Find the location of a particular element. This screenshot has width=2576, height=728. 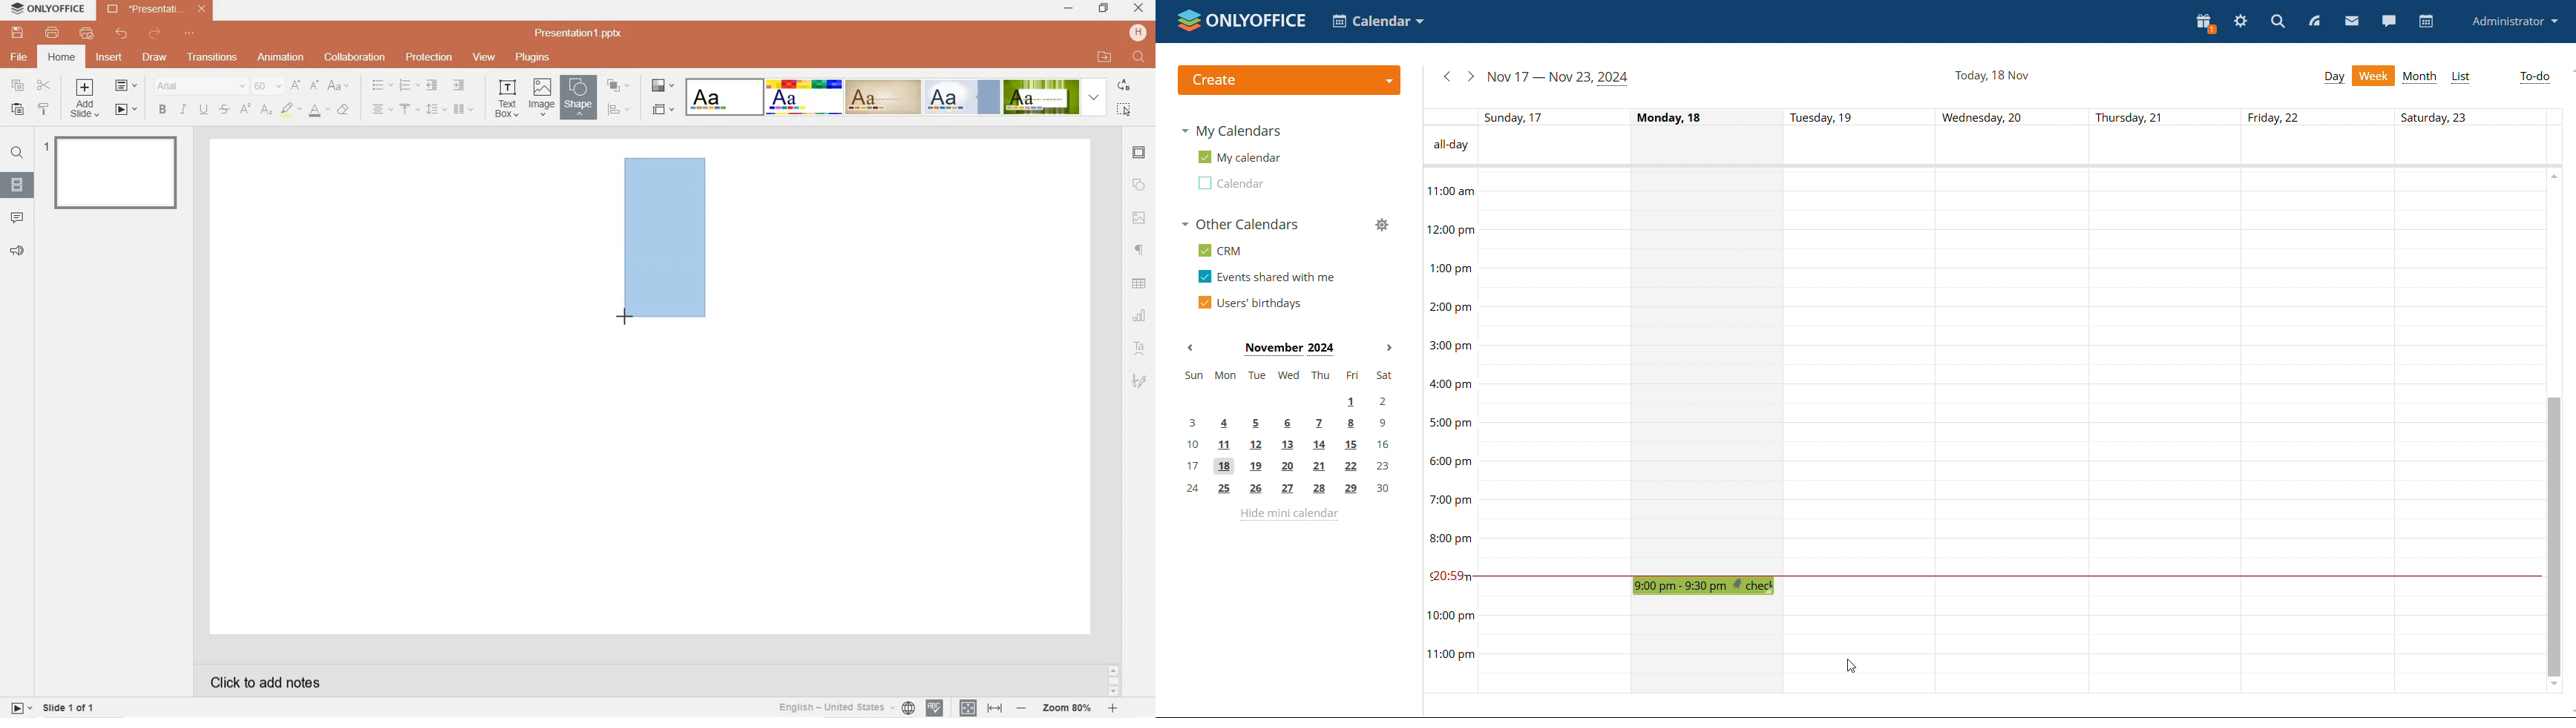

arrange shape is located at coordinates (618, 85).